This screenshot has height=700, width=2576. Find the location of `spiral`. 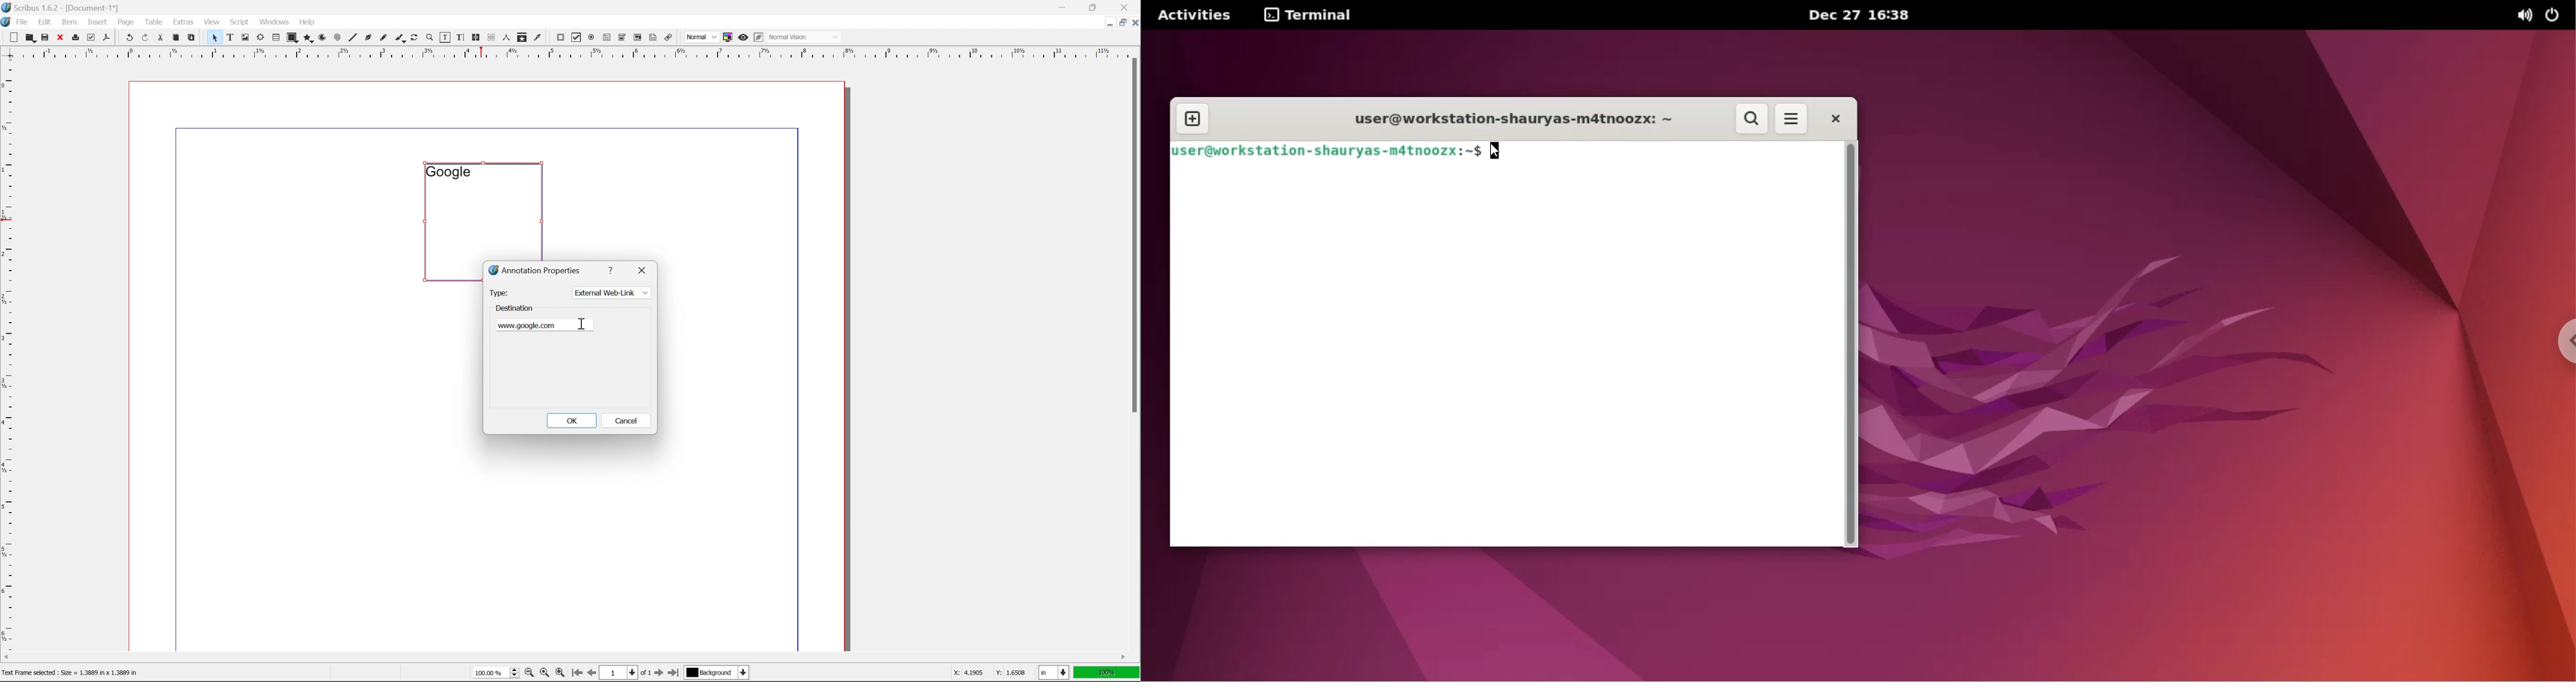

spiral is located at coordinates (337, 37).